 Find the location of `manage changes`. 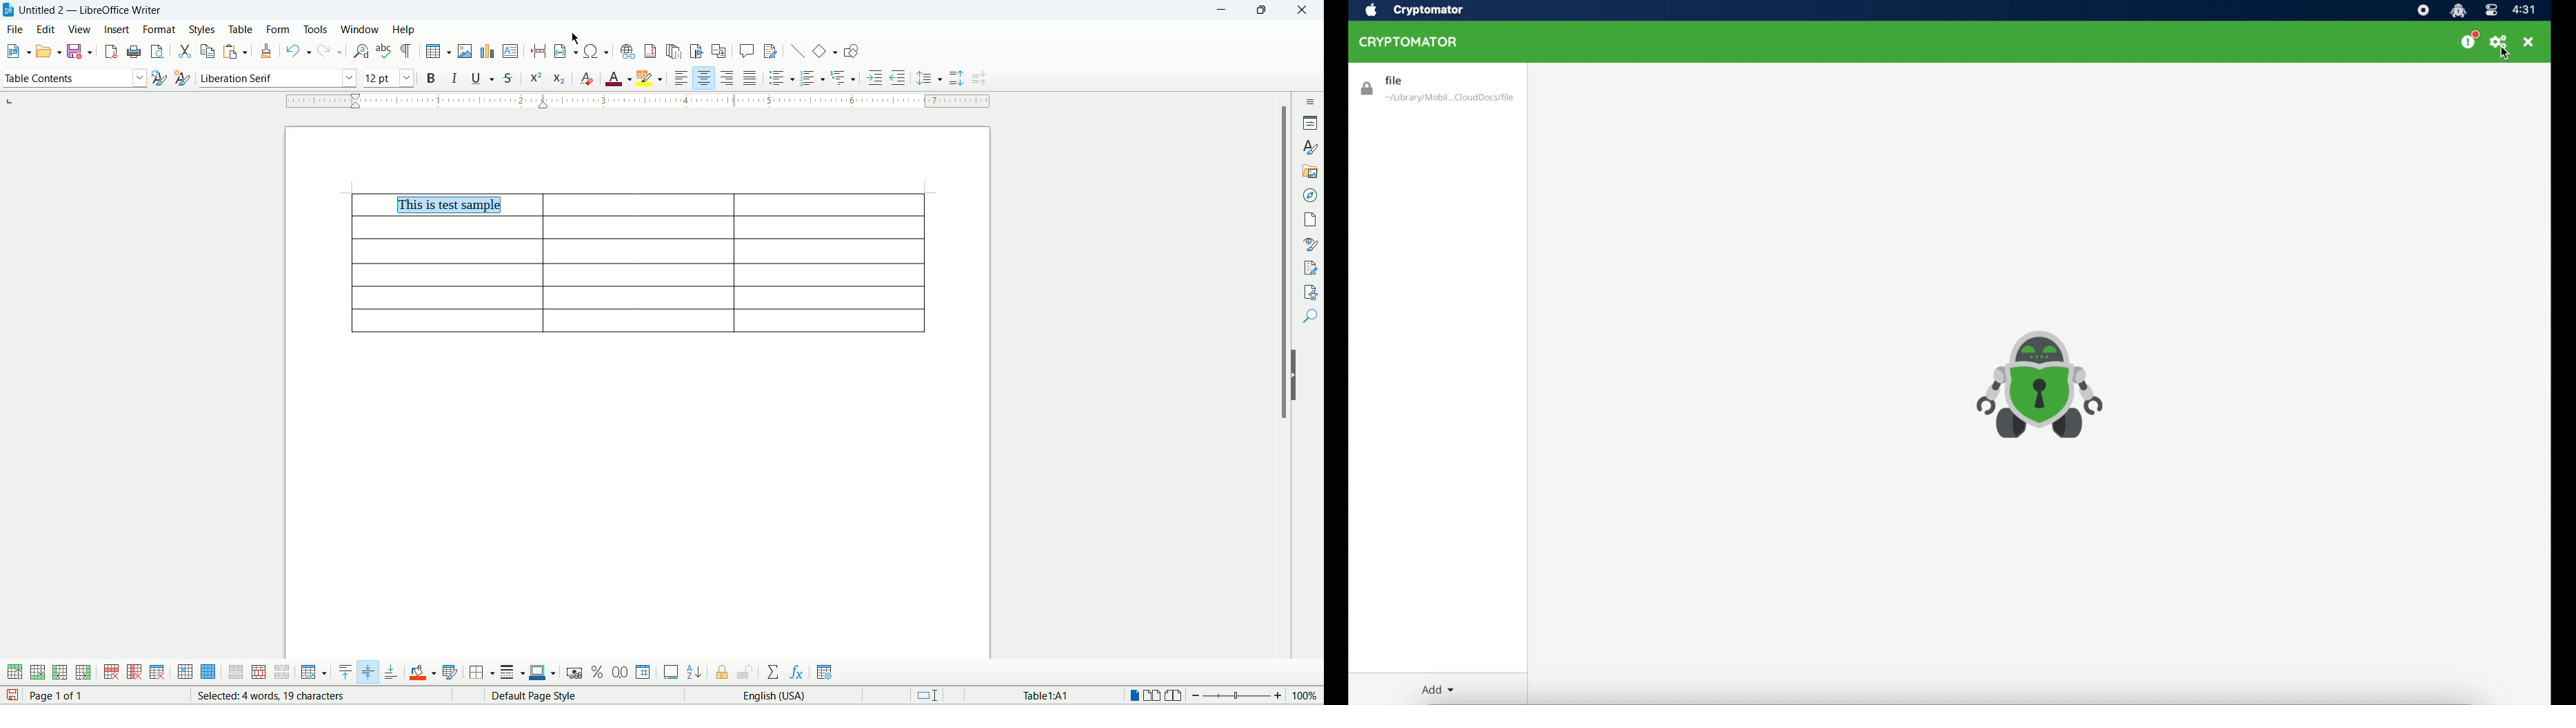

manage changes is located at coordinates (1311, 268).